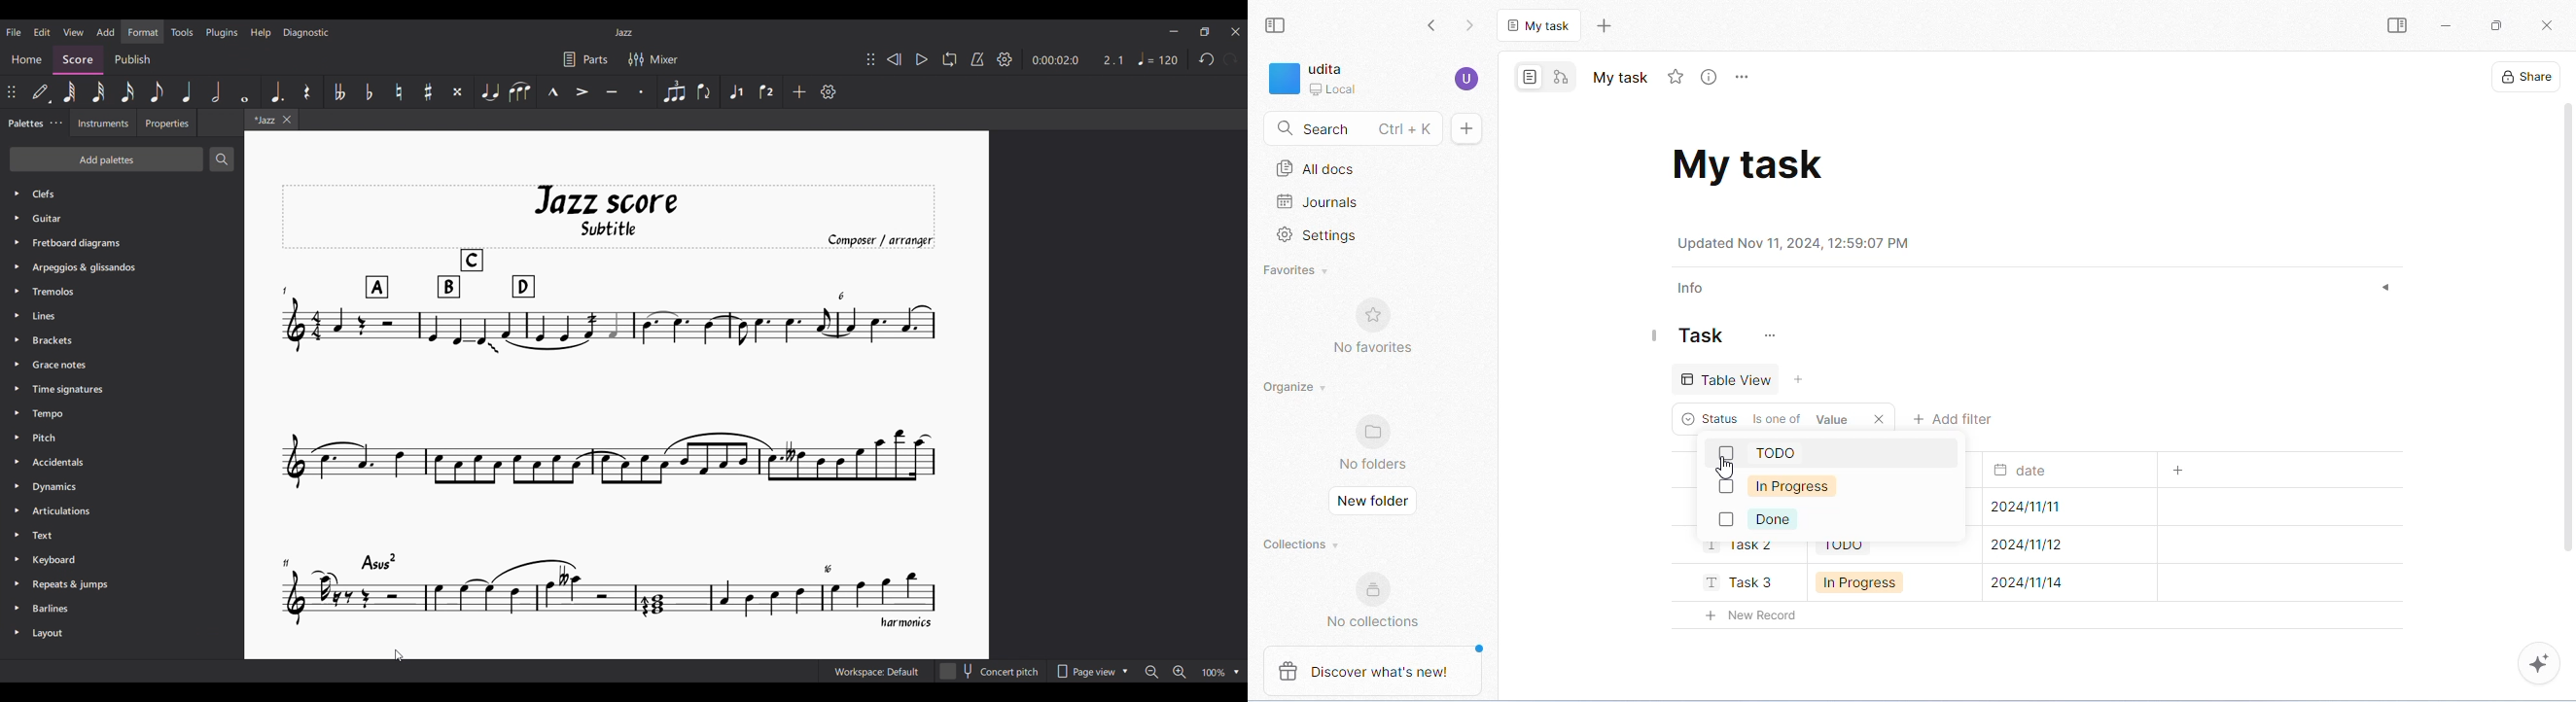 The width and height of the screenshot is (2576, 728). I want to click on date, so click(2027, 471).